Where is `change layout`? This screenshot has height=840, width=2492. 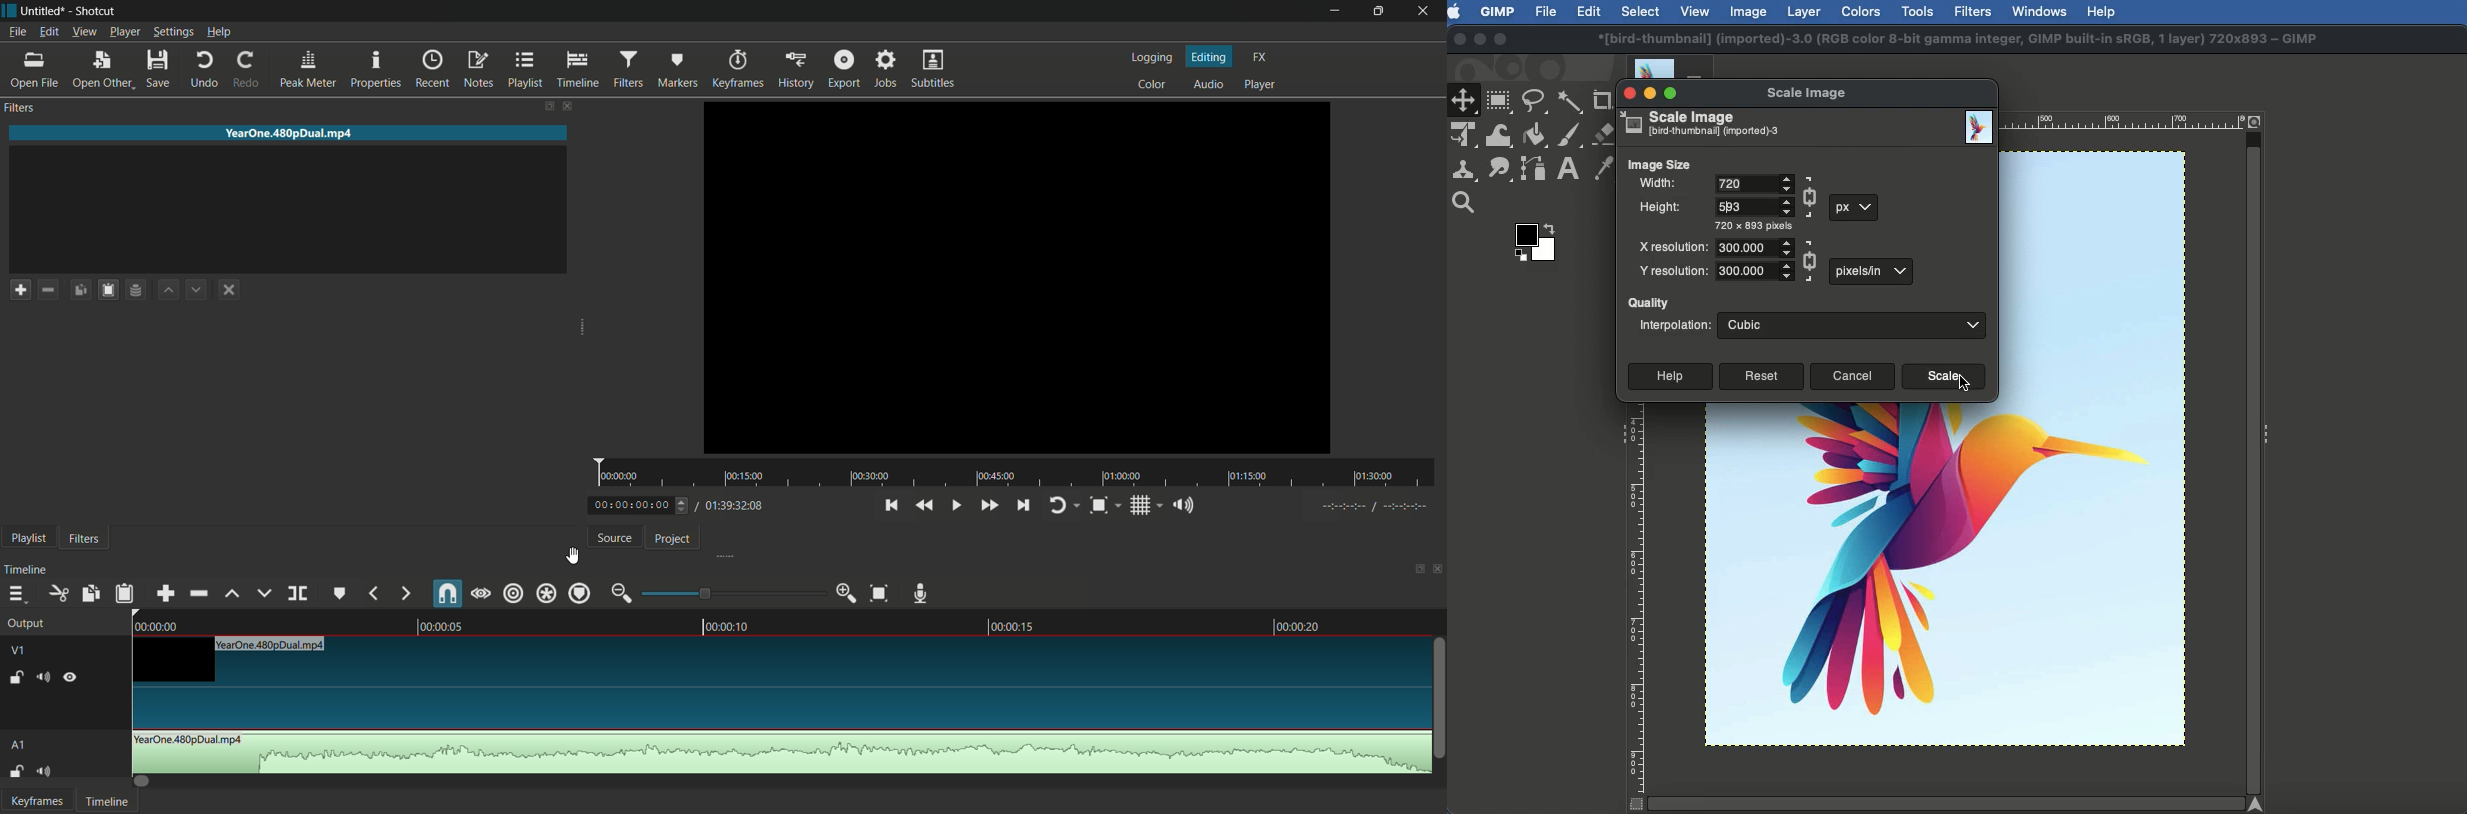
change layout is located at coordinates (1415, 571).